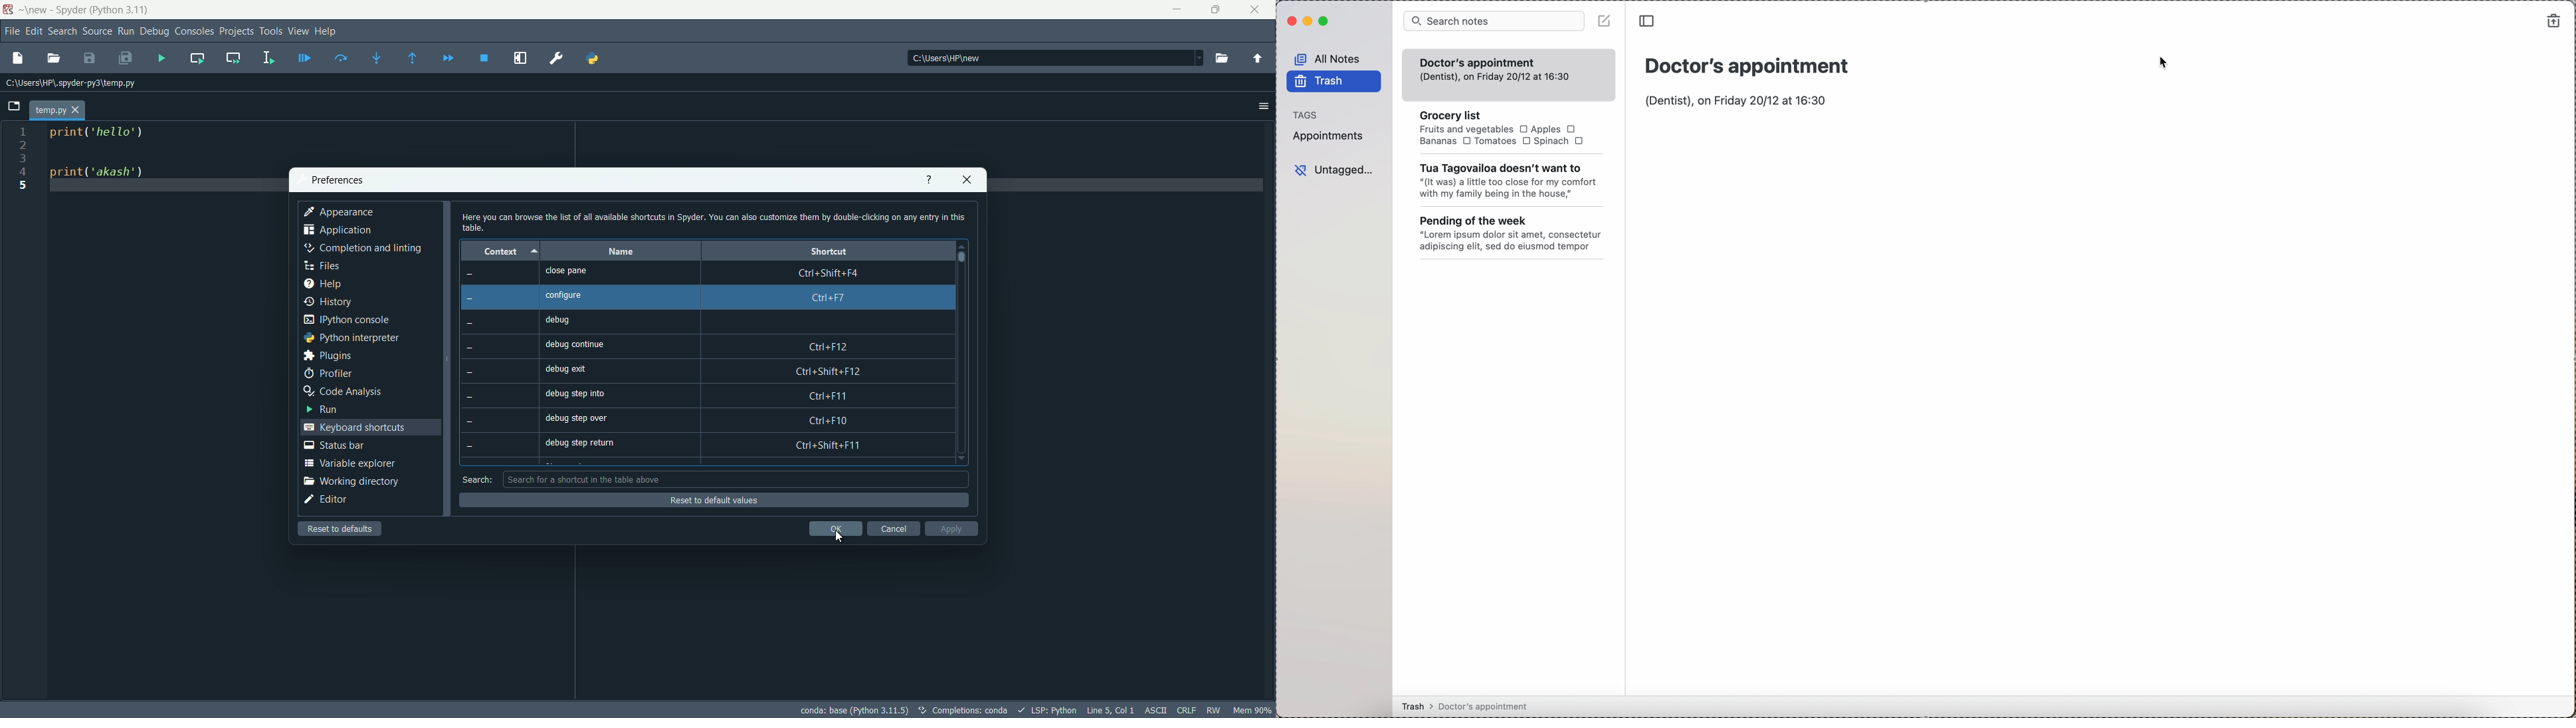 This screenshot has width=2576, height=728. What do you see at coordinates (1514, 234) in the screenshot?
I see `"Lorem ipsum dolor sit amet, consectetur` at bounding box center [1514, 234].